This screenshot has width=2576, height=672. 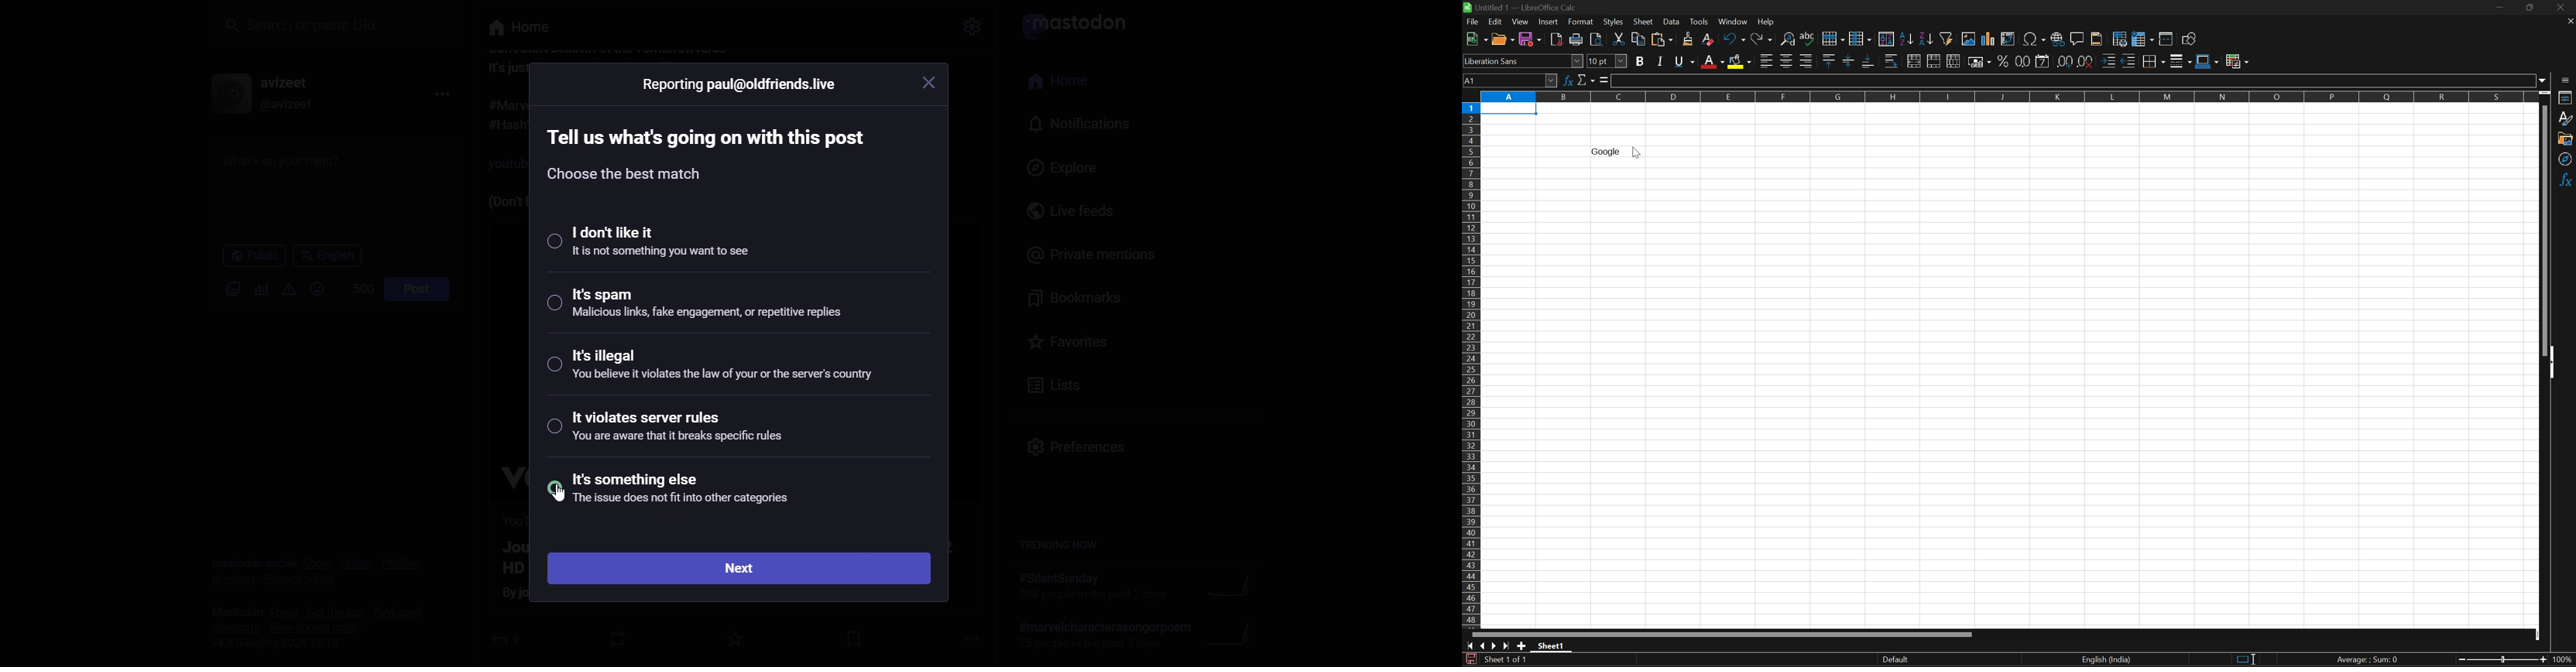 What do you see at coordinates (2238, 61) in the screenshot?
I see `Conditional` at bounding box center [2238, 61].